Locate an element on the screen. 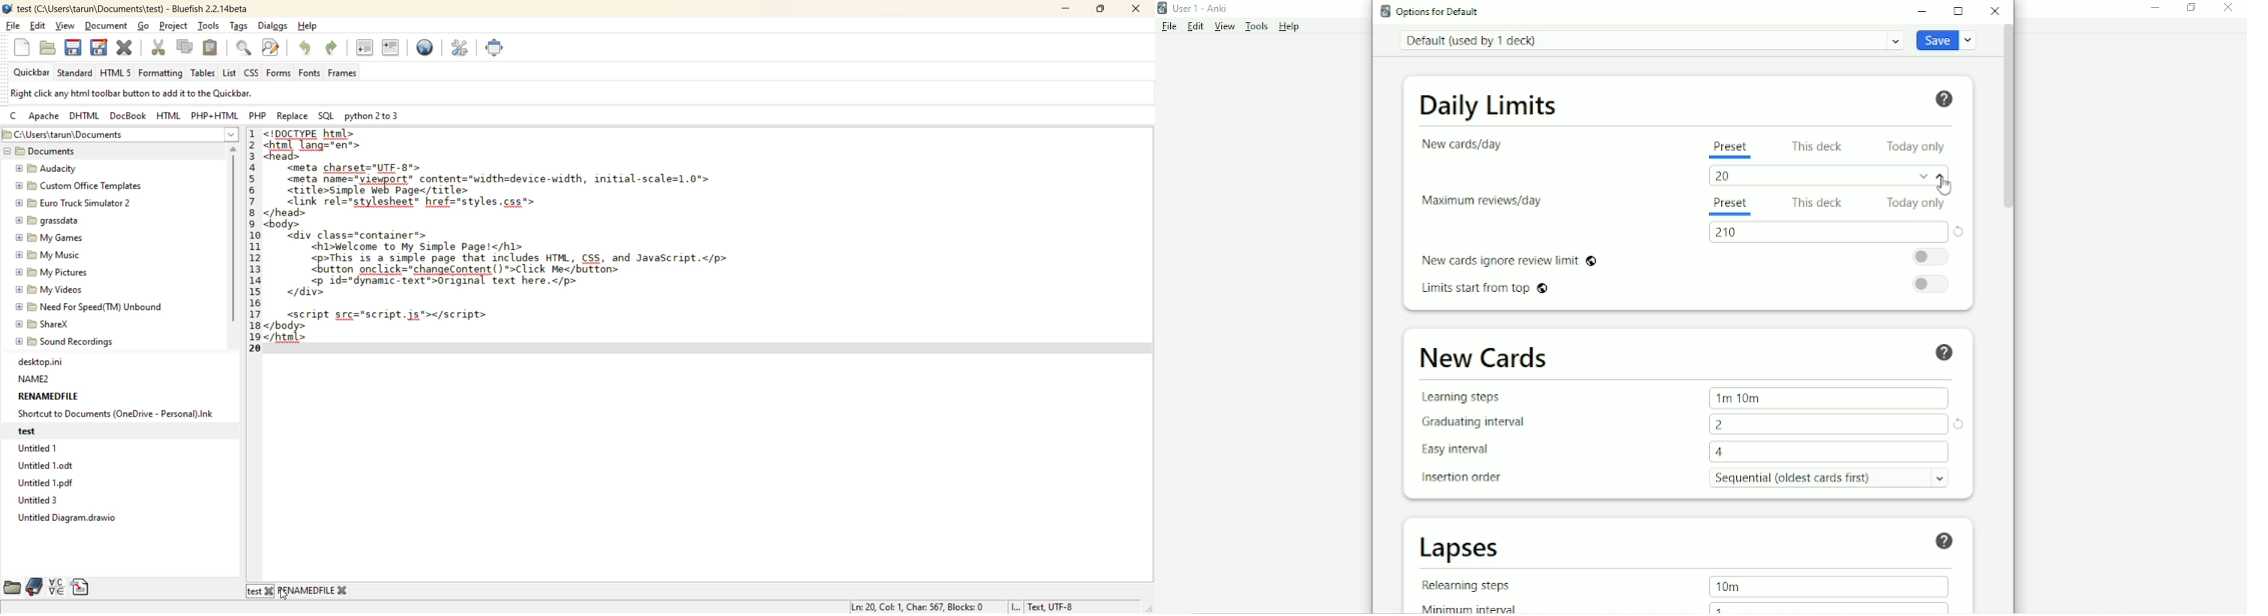 The width and height of the screenshot is (2268, 616). fonts is located at coordinates (311, 73).